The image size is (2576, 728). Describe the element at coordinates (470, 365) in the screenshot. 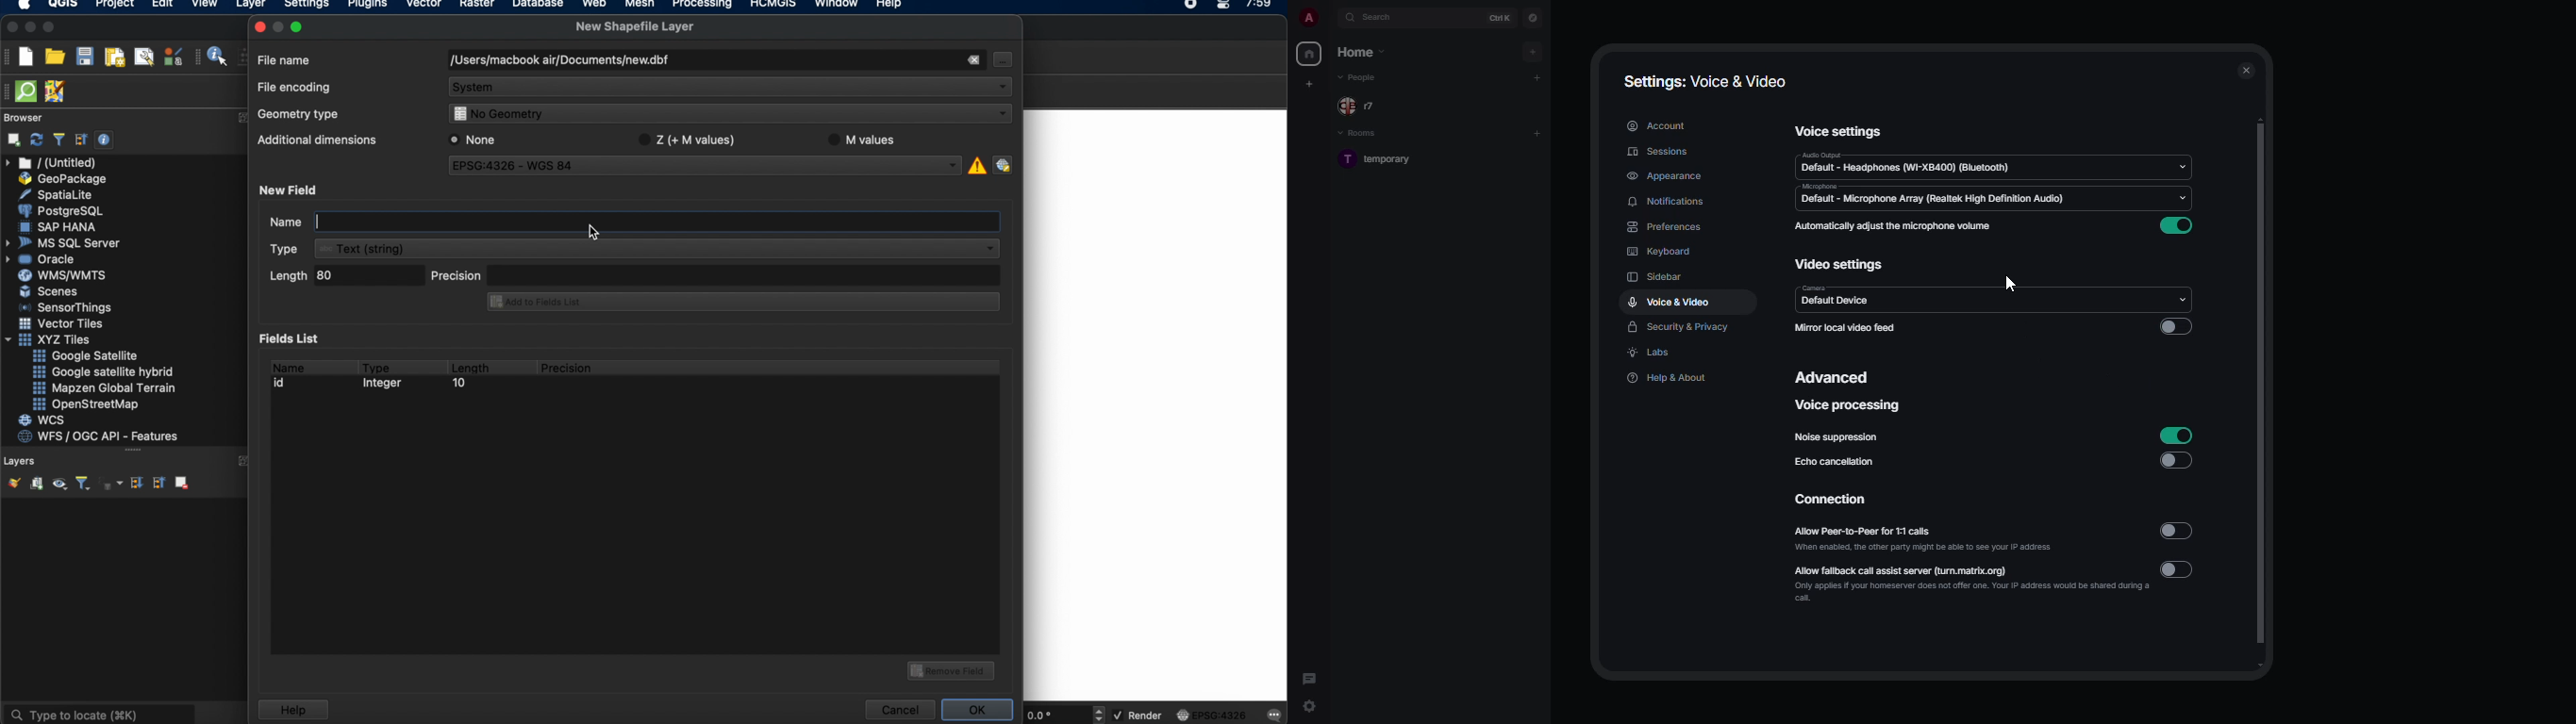

I see `length` at that location.